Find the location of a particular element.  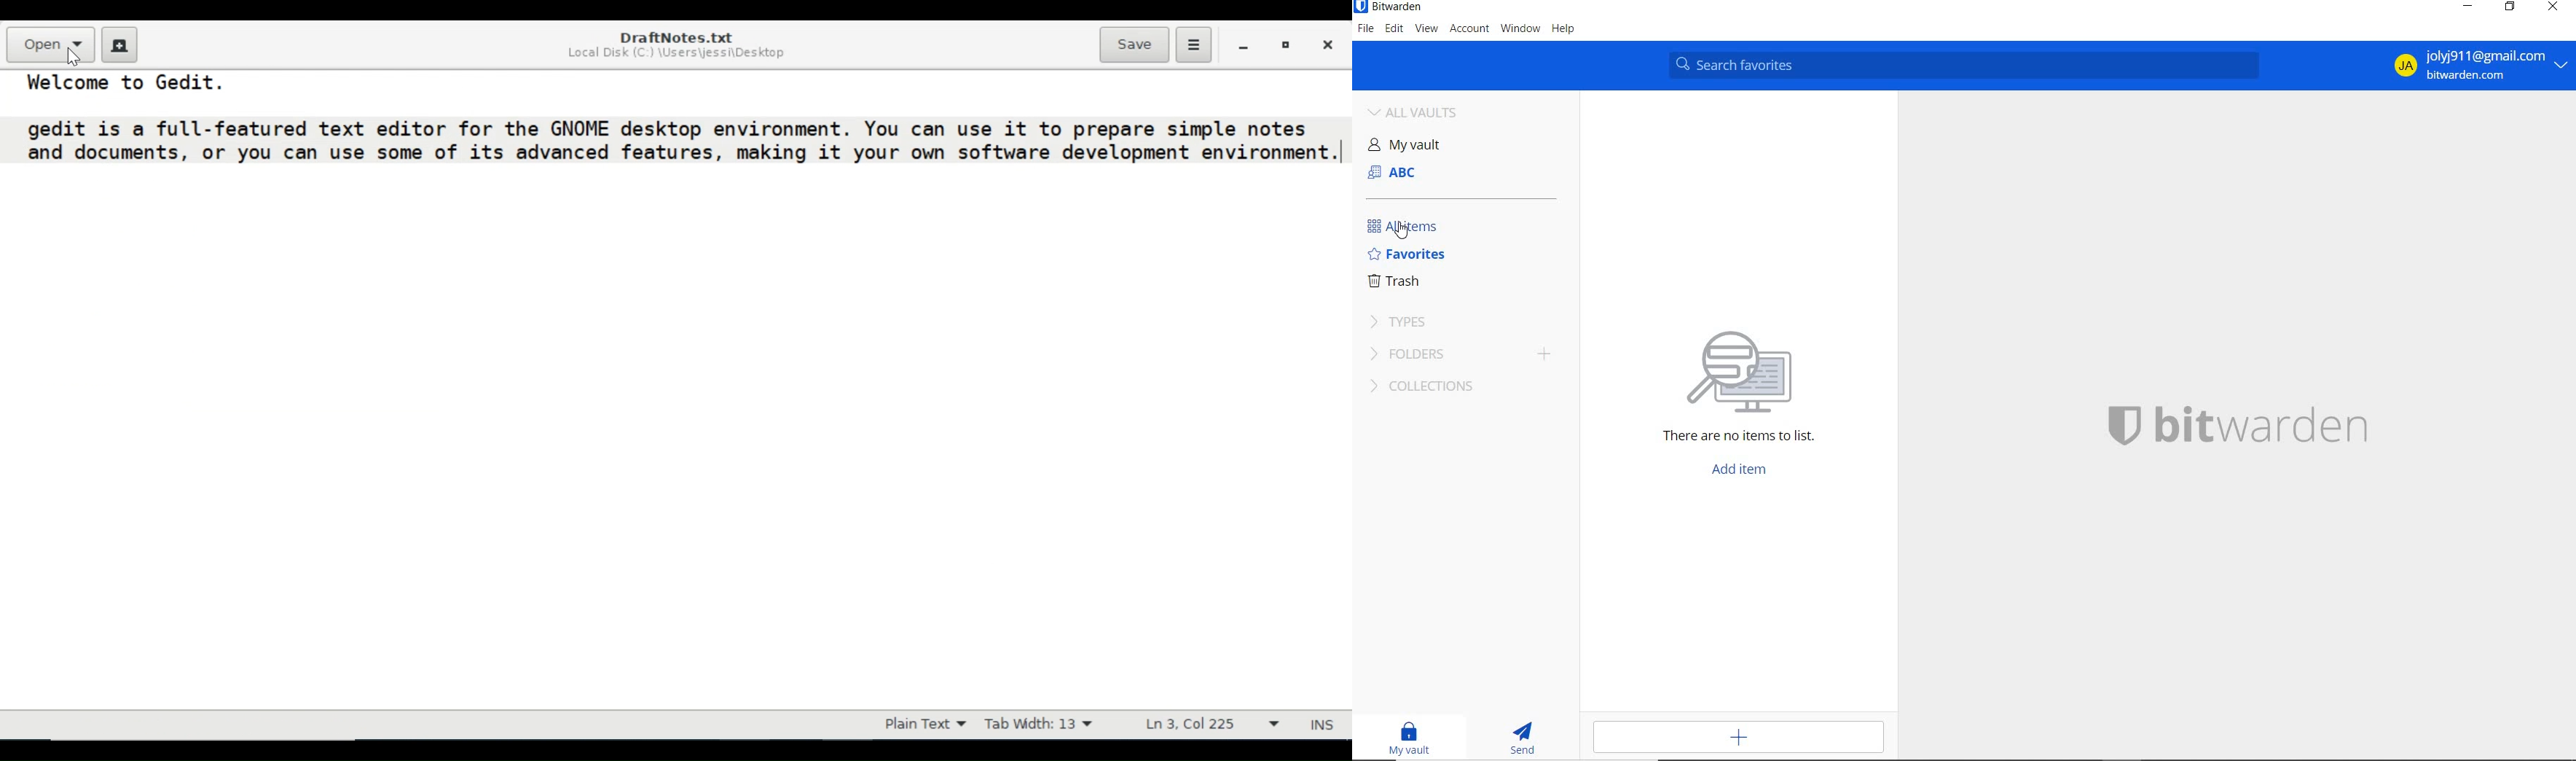

VIEW is located at coordinates (1427, 29).